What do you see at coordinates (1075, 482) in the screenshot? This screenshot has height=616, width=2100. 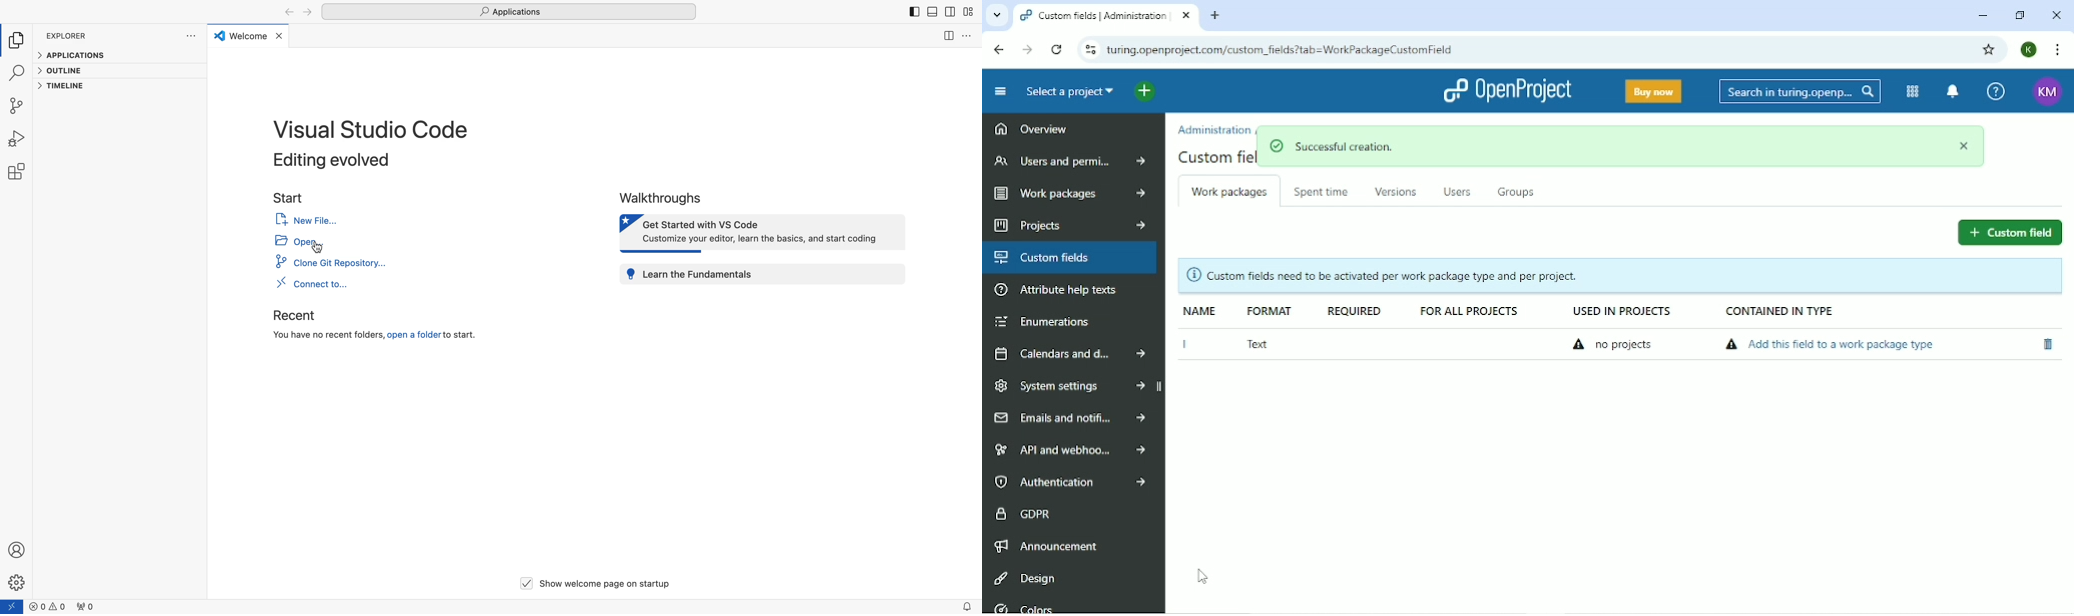 I see `Authentication` at bounding box center [1075, 482].